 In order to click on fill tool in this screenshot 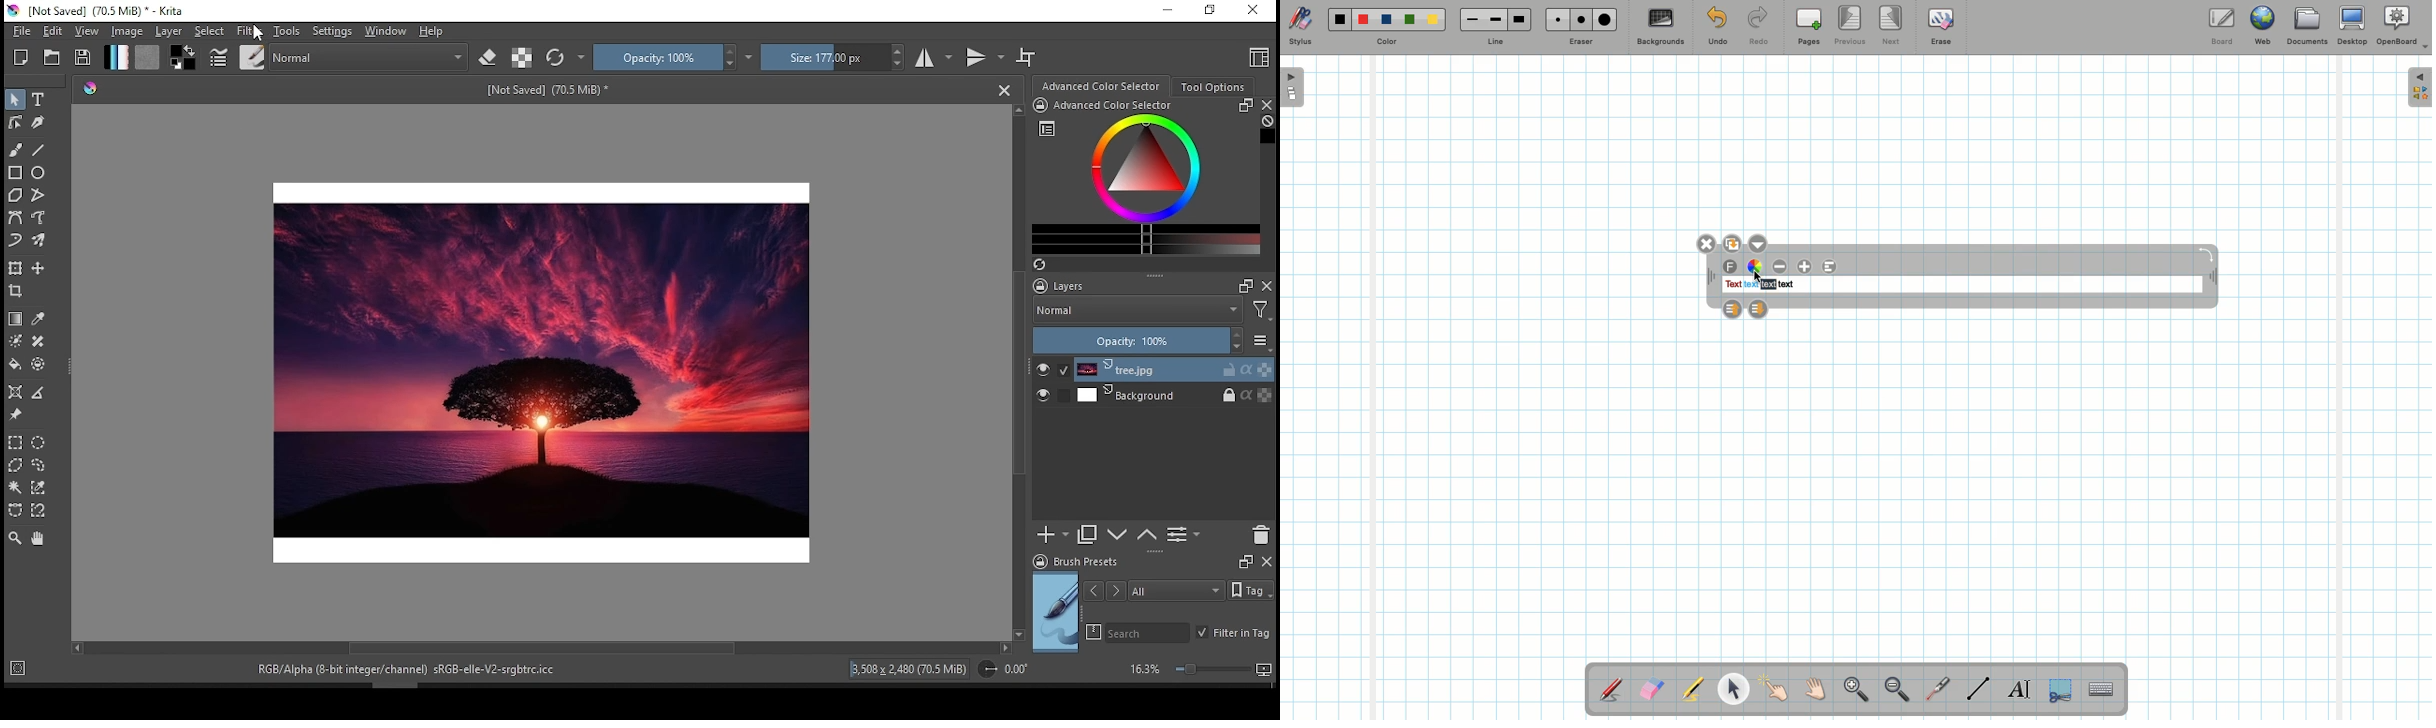, I will do `click(15, 364)`.